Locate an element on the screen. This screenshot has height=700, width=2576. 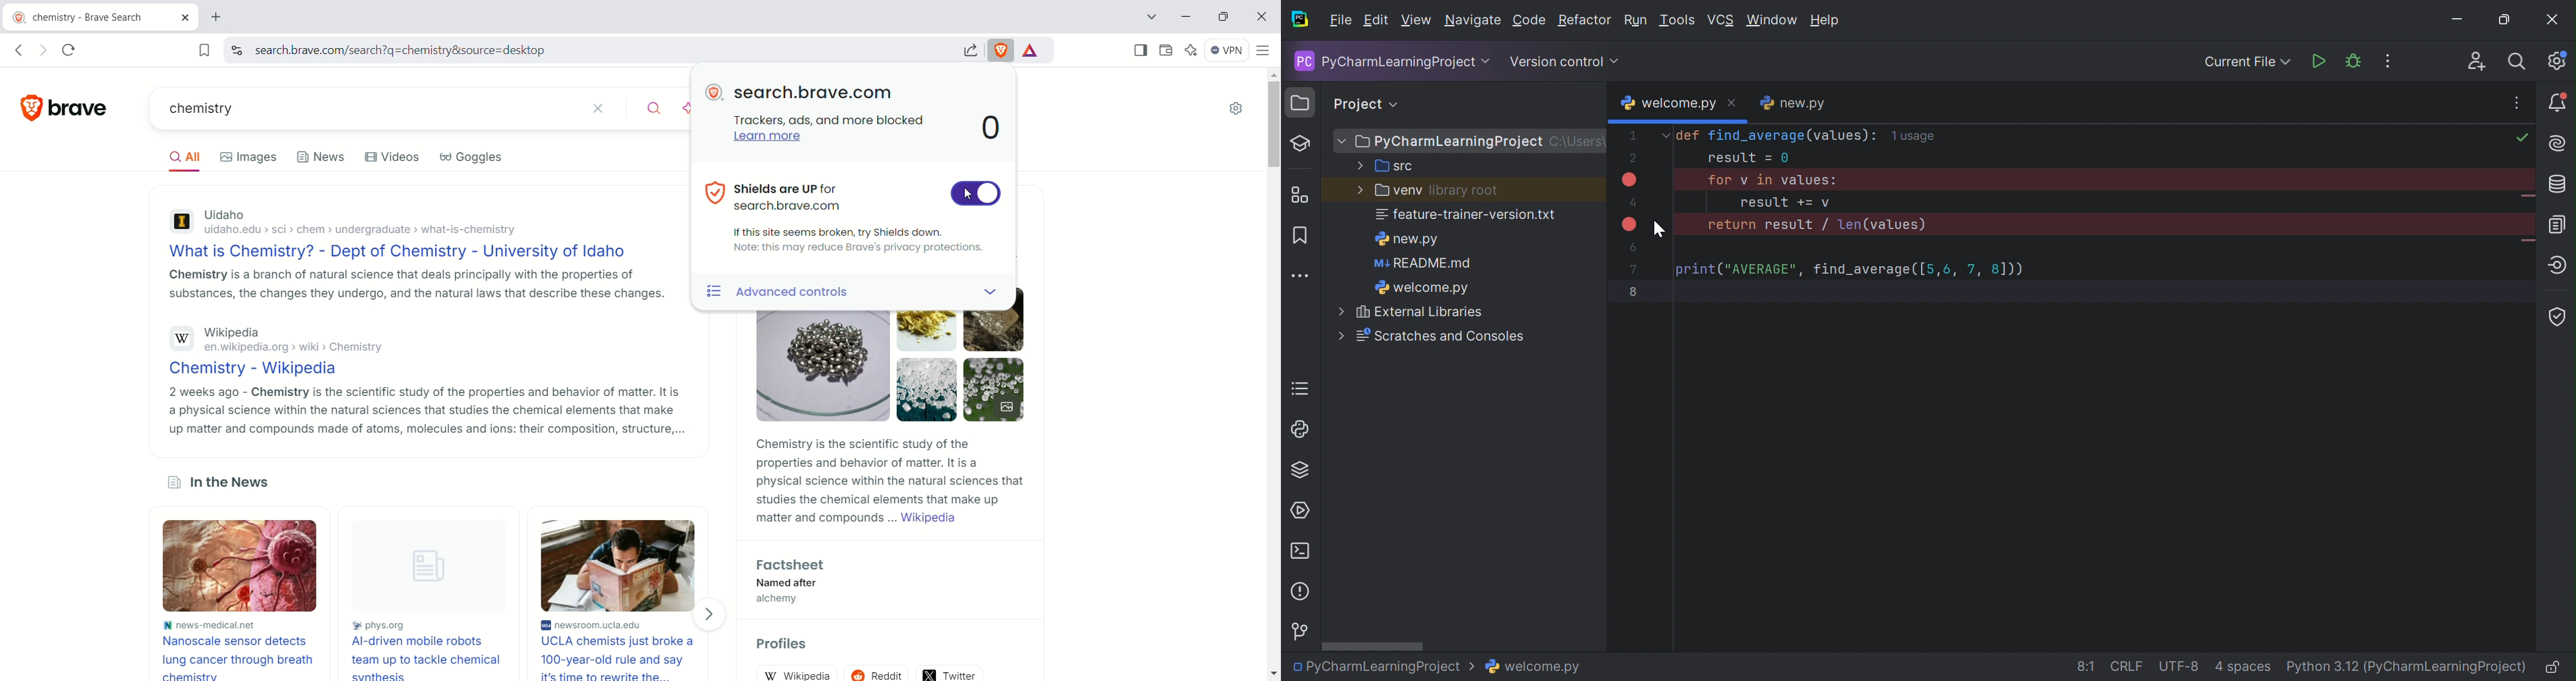
Breakpoint is located at coordinates (1630, 178).